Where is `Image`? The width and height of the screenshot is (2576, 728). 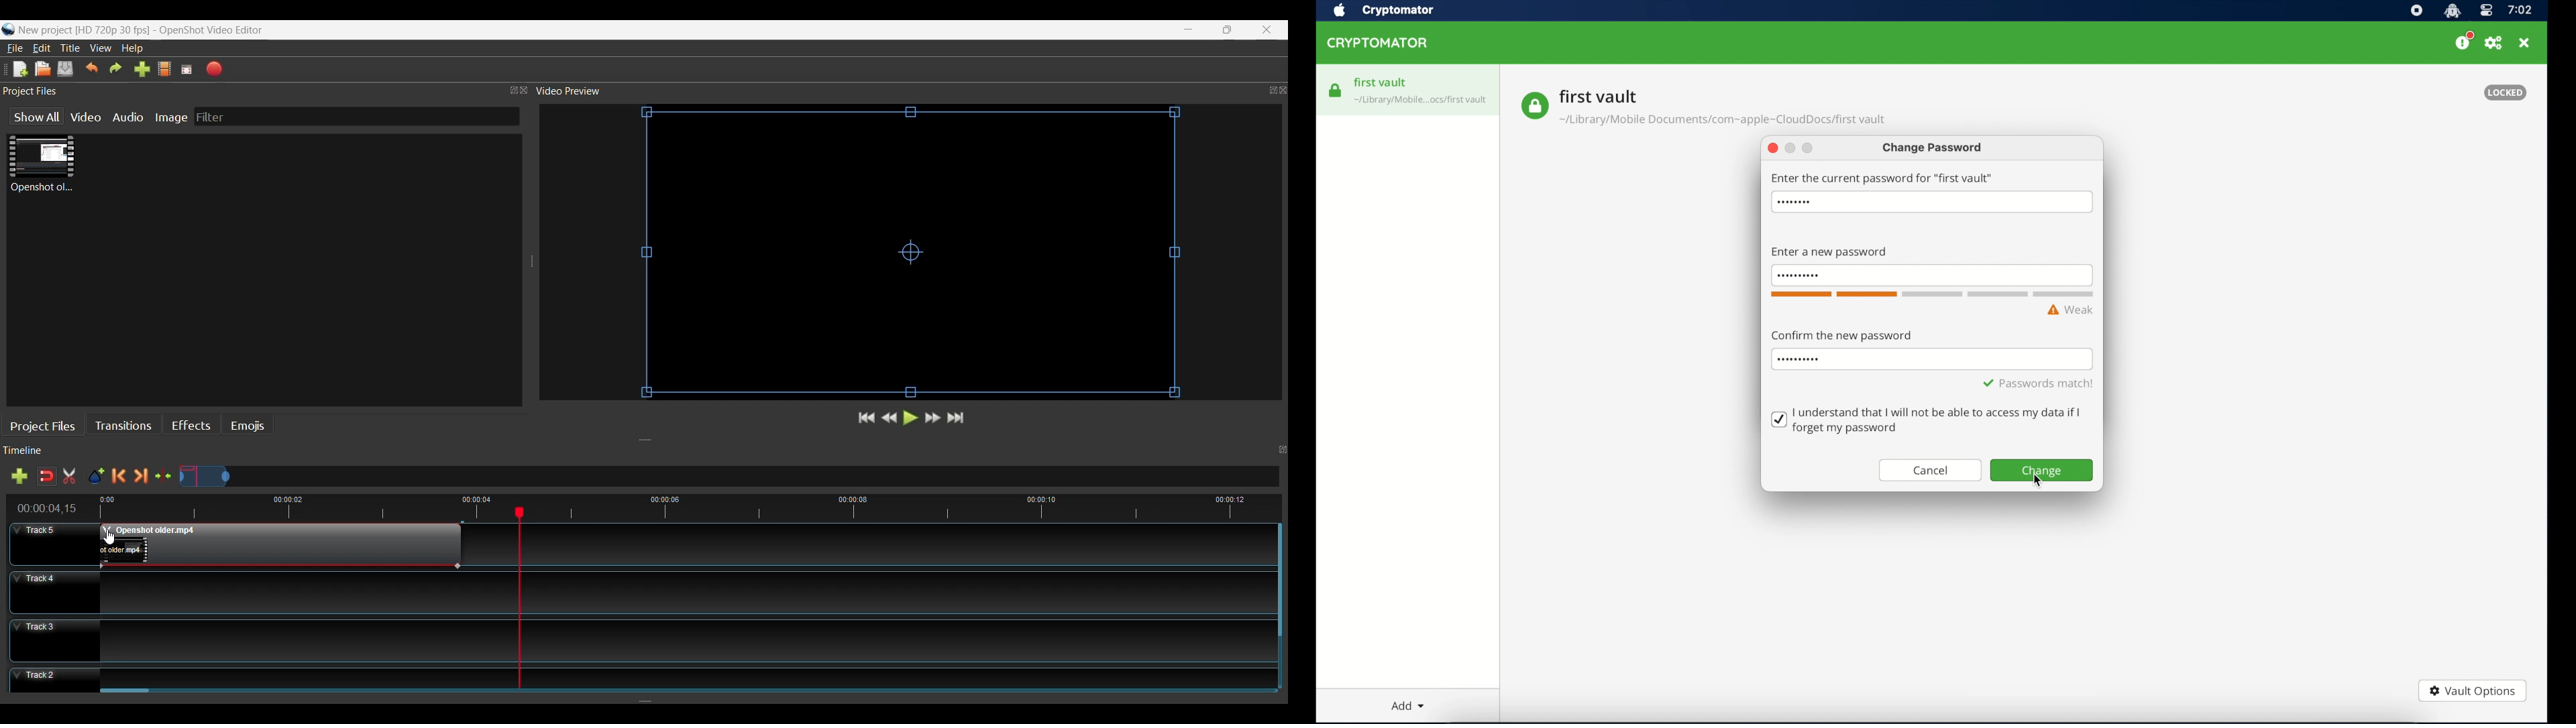 Image is located at coordinates (174, 117).